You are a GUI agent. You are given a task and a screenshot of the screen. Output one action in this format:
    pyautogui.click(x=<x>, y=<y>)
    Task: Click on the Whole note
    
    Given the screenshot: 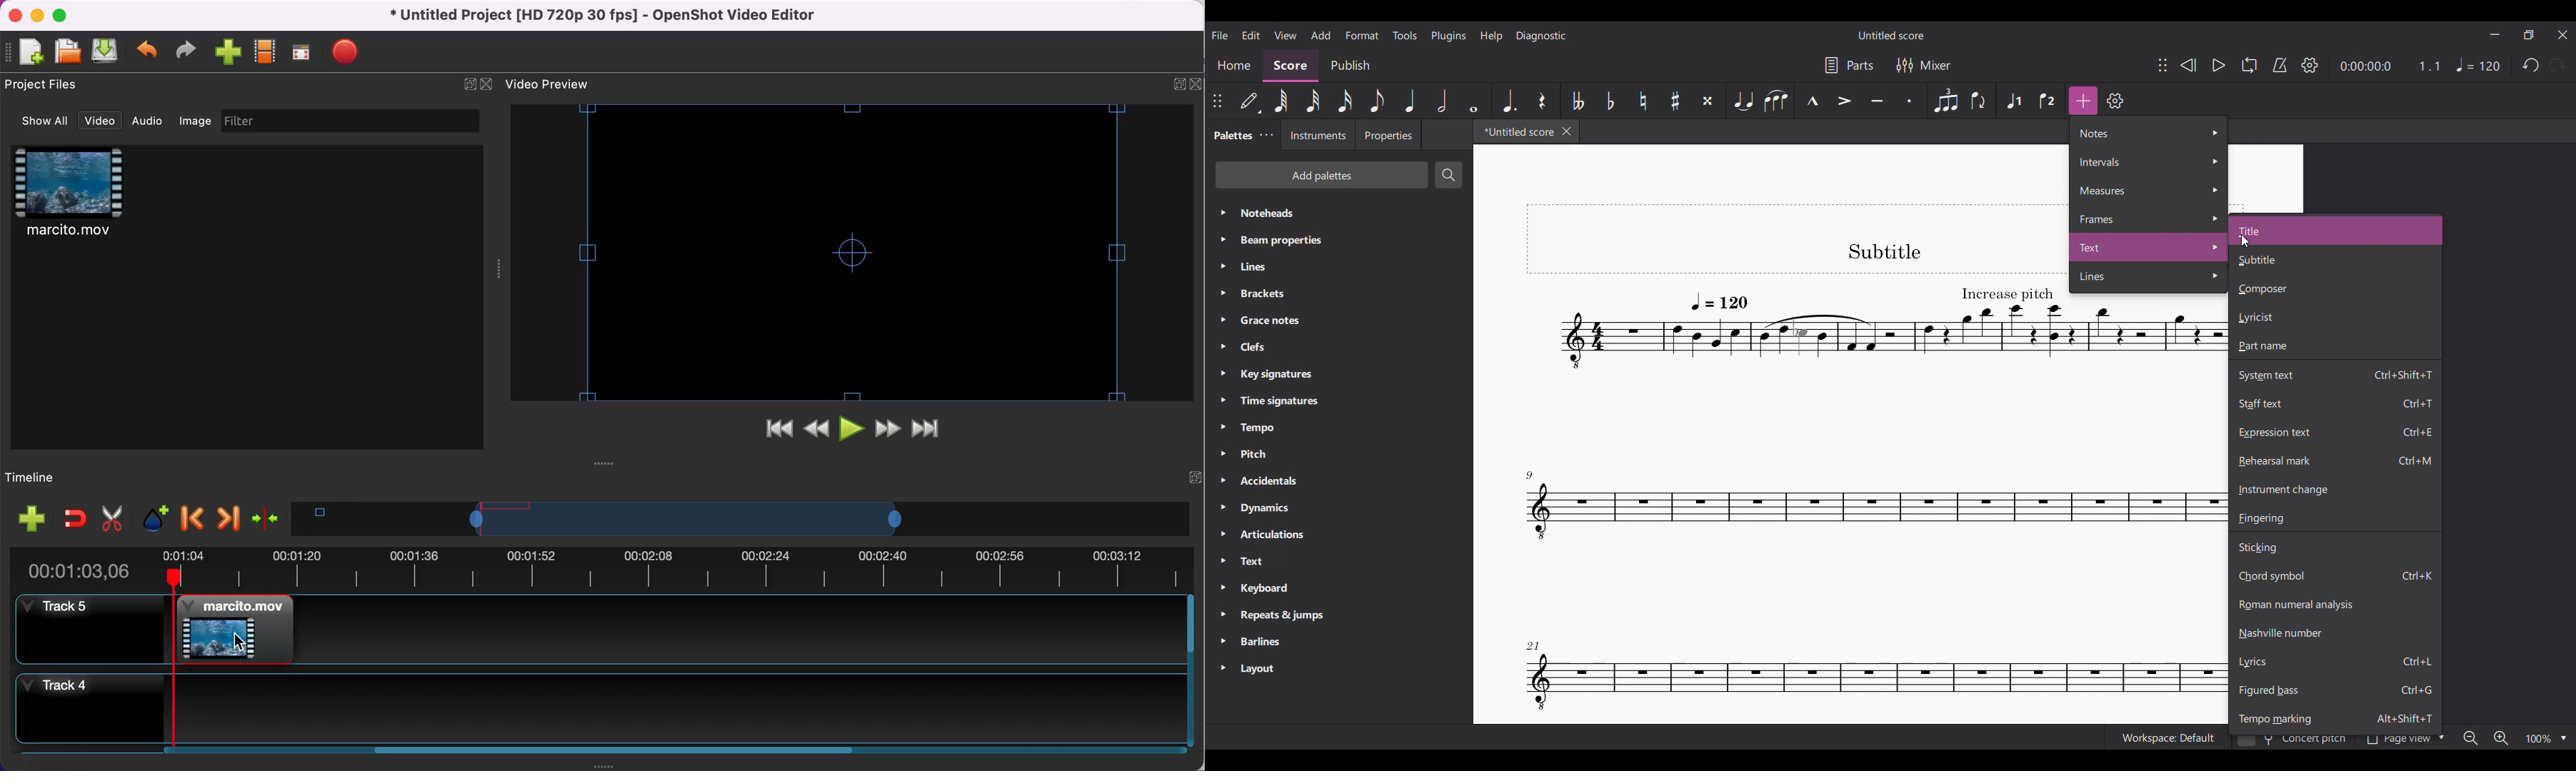 What is the action you would take?
    pyautogui.click(x=1475, y=101)
    